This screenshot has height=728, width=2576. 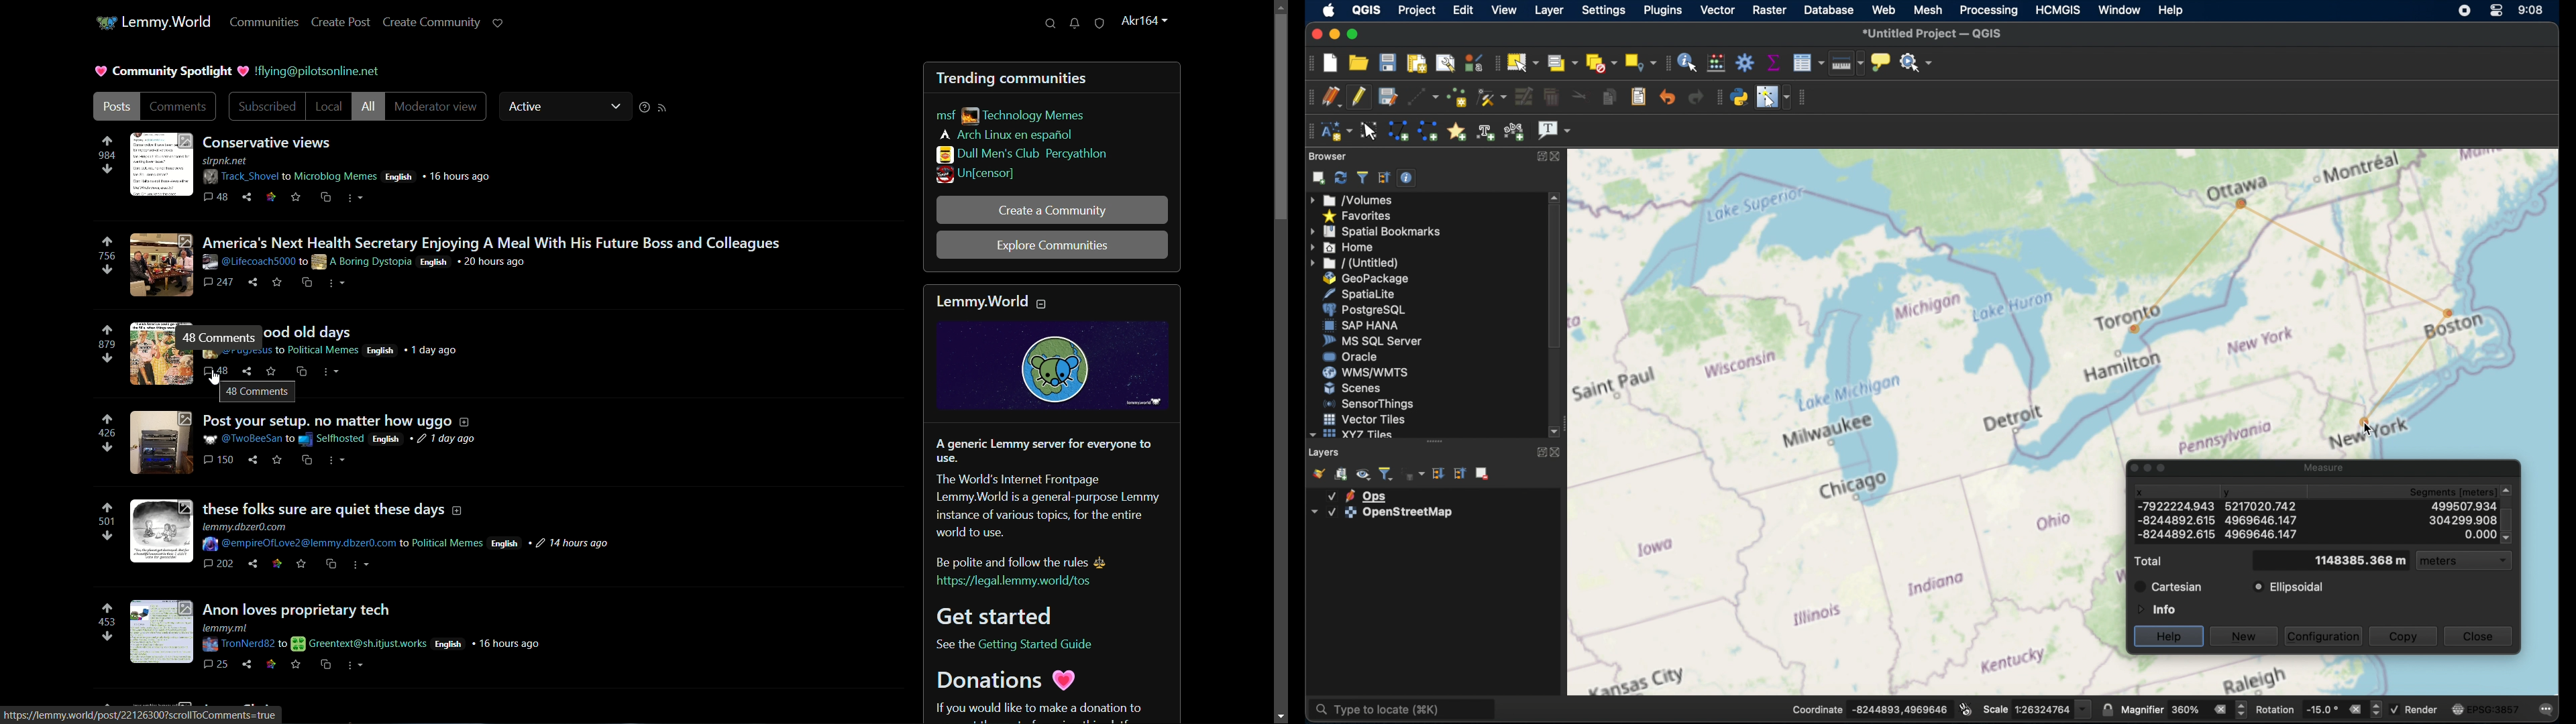 What do you see at coordinates (105, 522) in the screenshot?
I see `number of votes` at bounding box center [105, 522].